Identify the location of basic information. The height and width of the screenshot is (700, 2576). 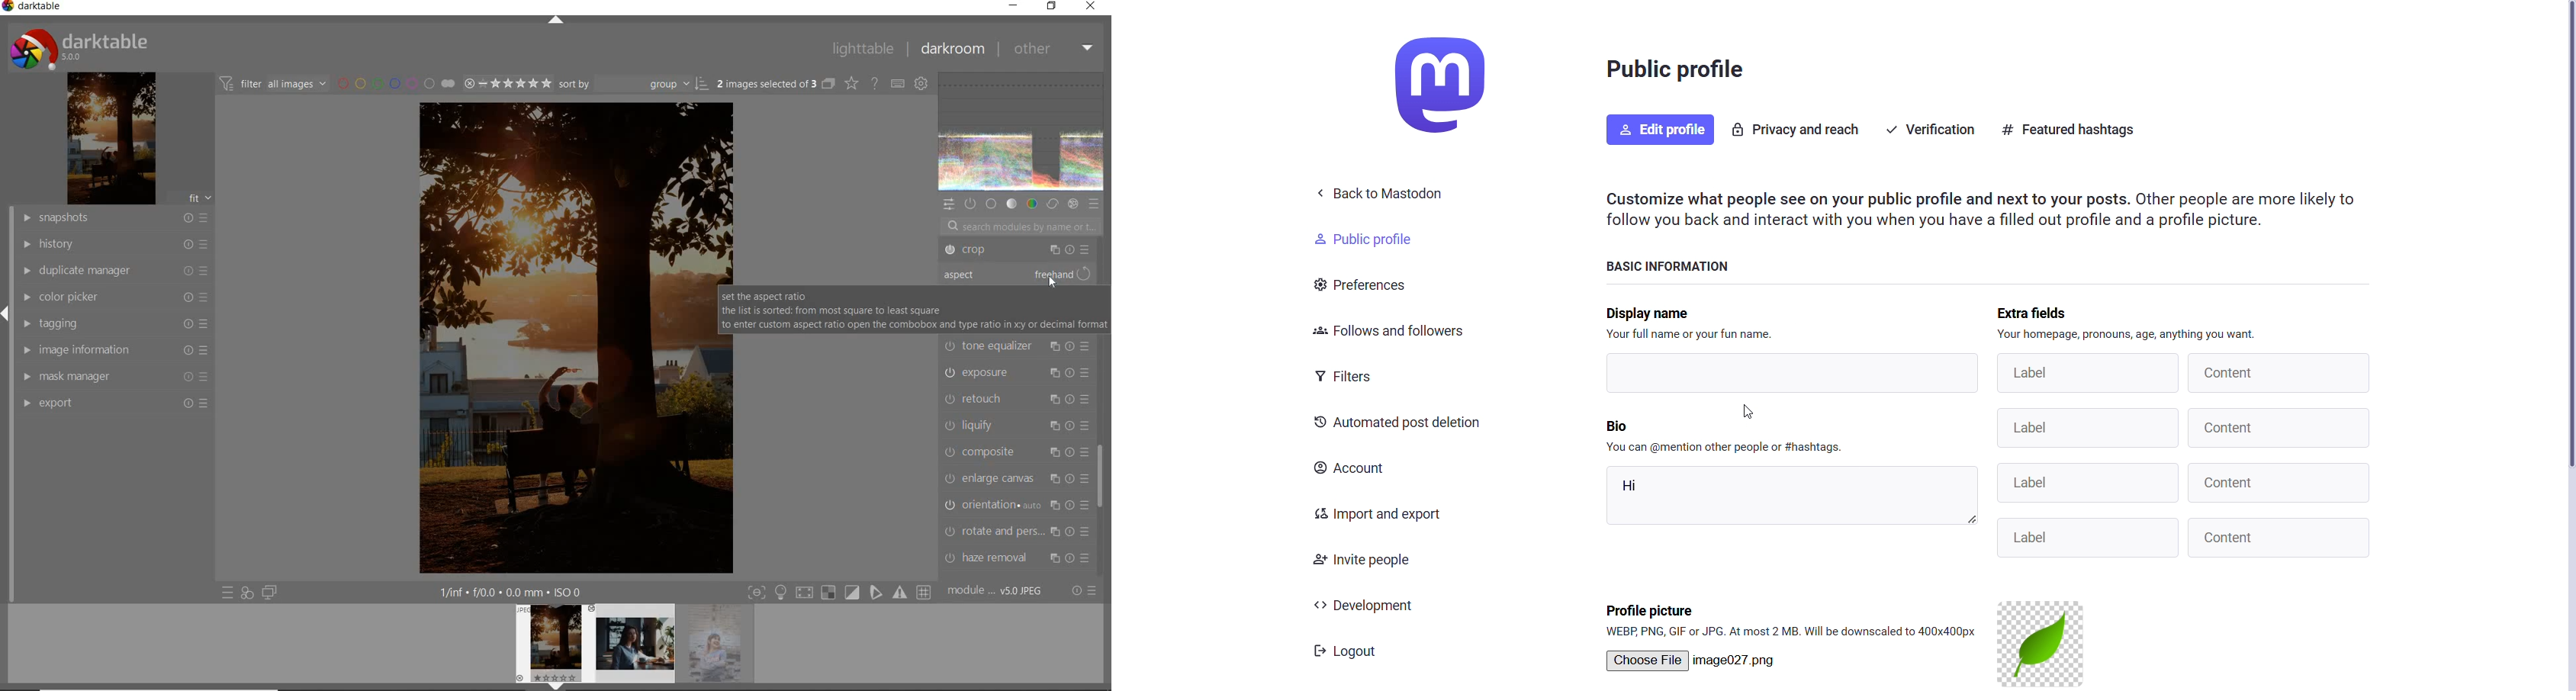
(1665, 266).